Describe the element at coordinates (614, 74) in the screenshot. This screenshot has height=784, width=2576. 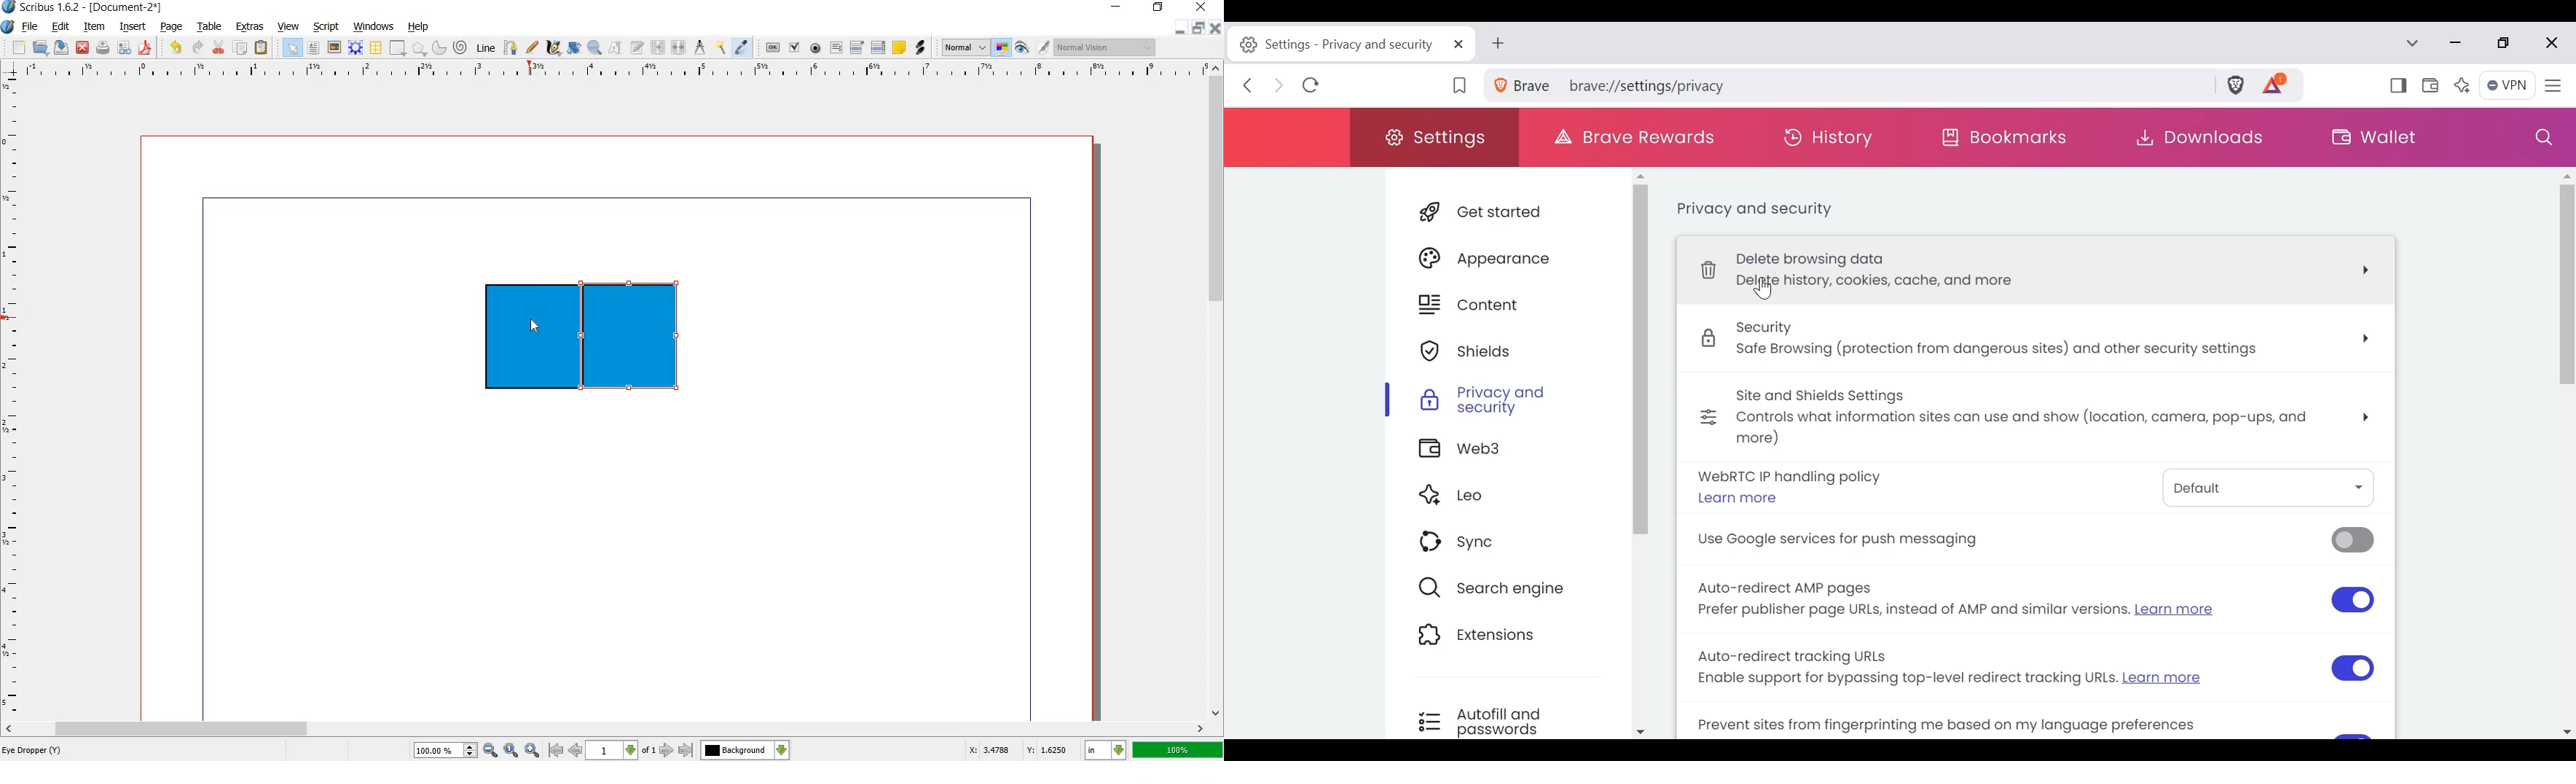
I see `ruler` at that location.